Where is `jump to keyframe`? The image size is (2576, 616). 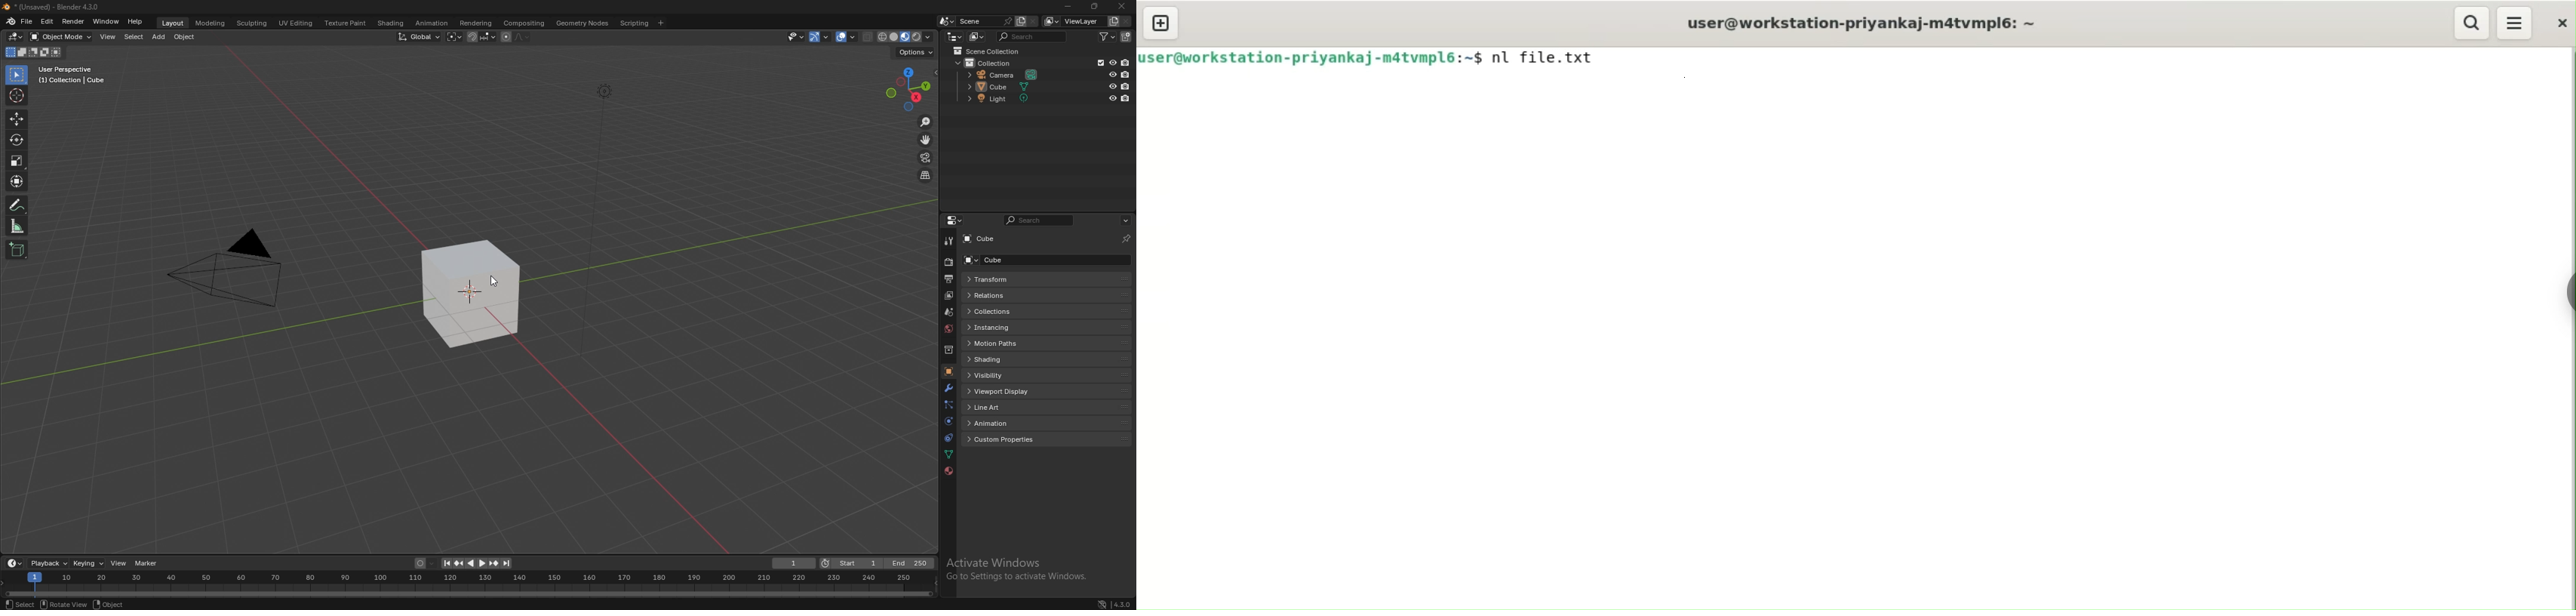 jump to keyframe is located at coordinates (459, 563).